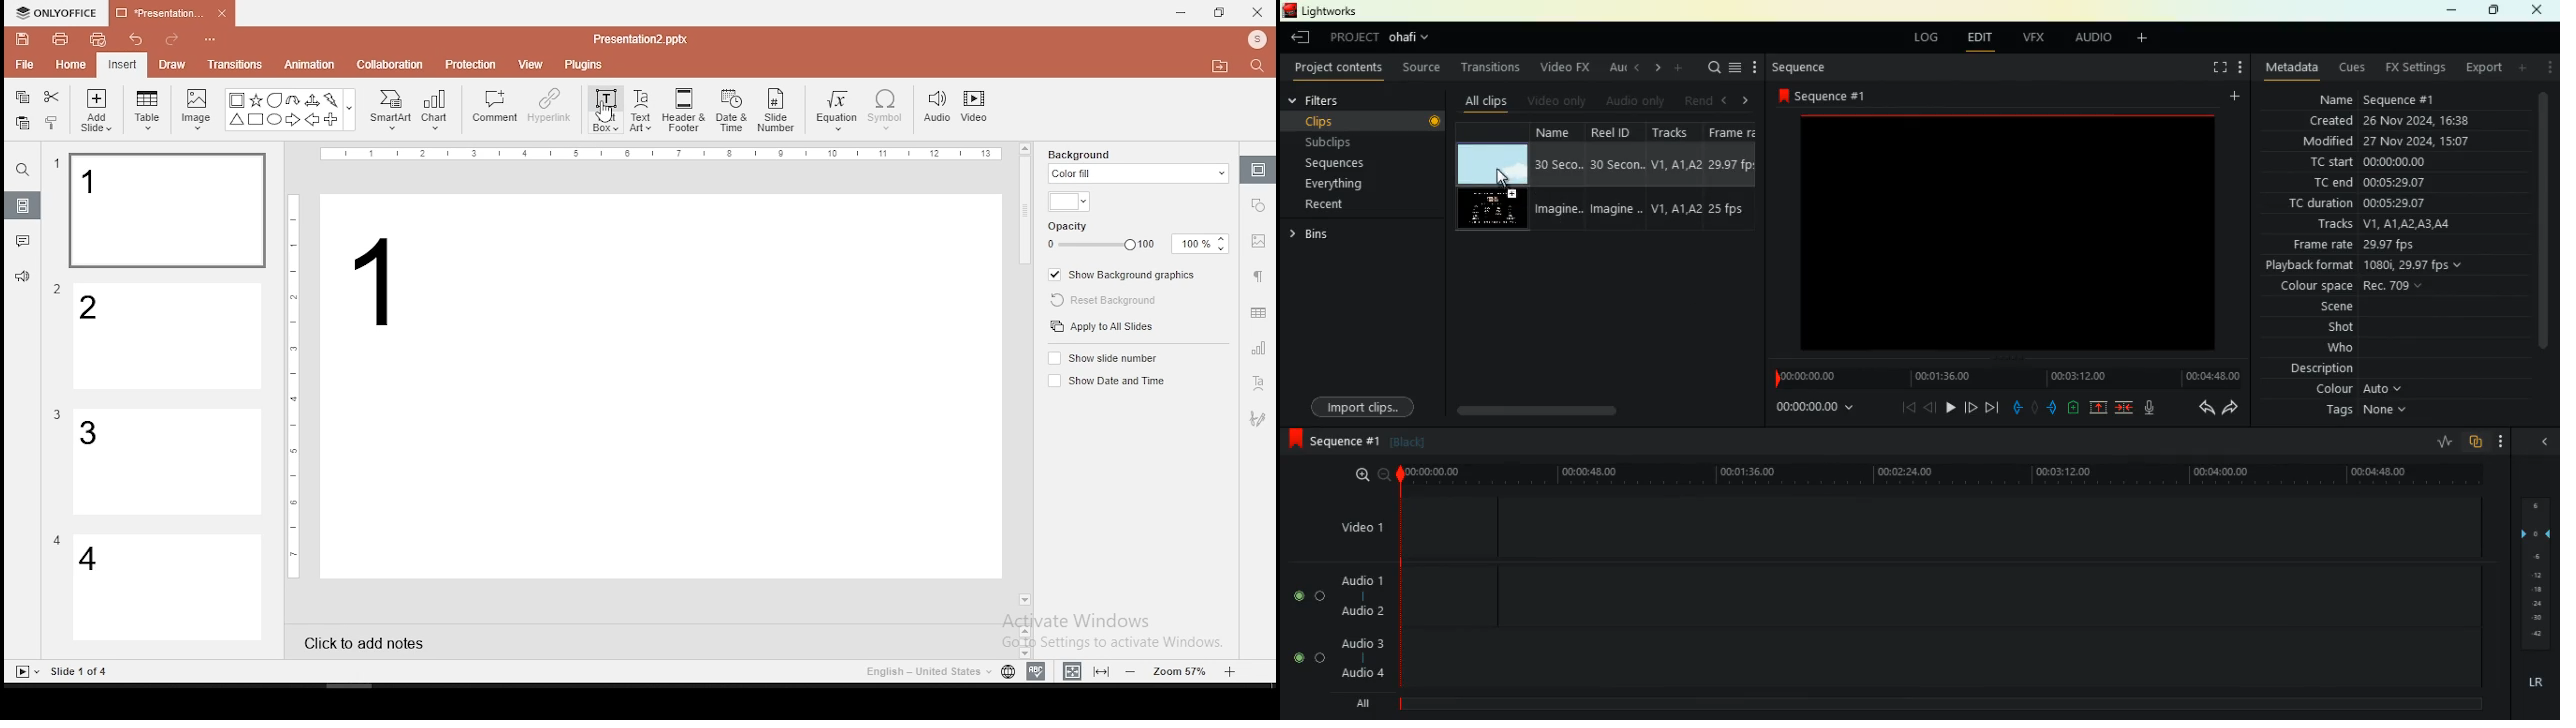  What do you see at coordinates (23, 241) in the screenshot?
I see `comments` at bounding box center [23, 241].